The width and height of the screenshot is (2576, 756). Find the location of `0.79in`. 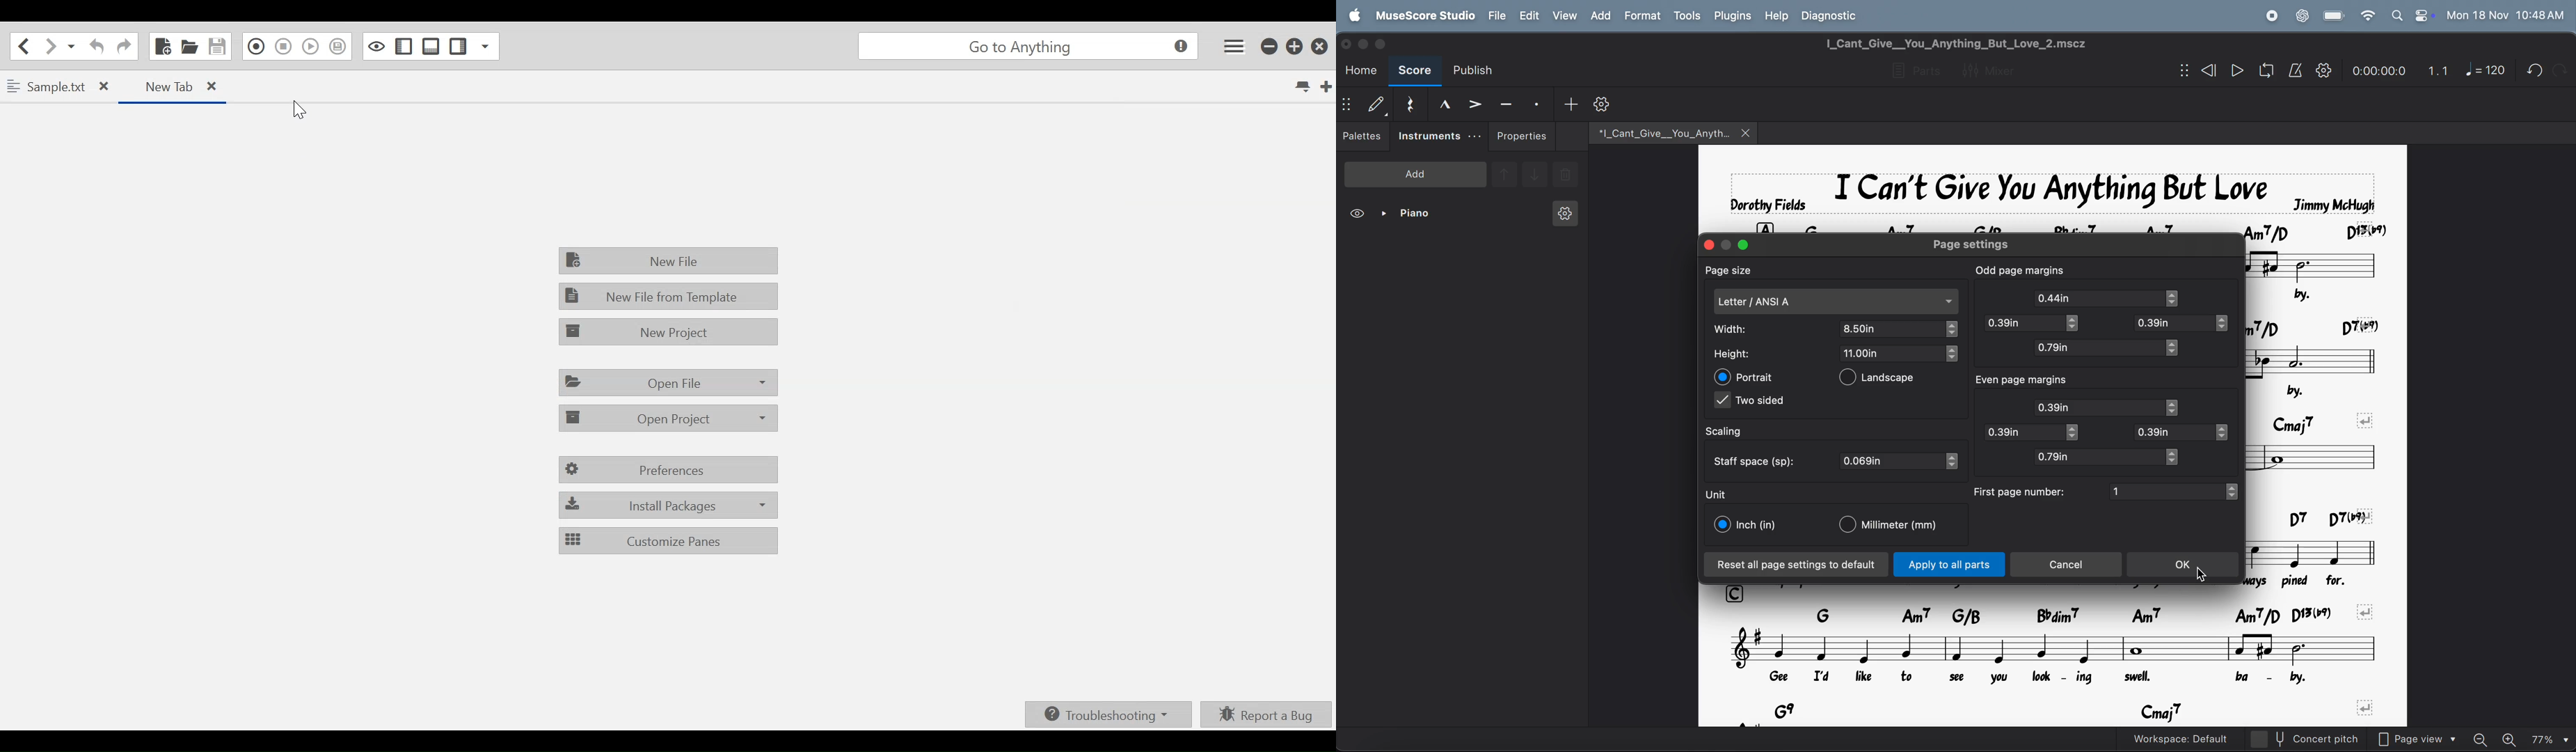

0.79in is located at coordinates (2097, 348).